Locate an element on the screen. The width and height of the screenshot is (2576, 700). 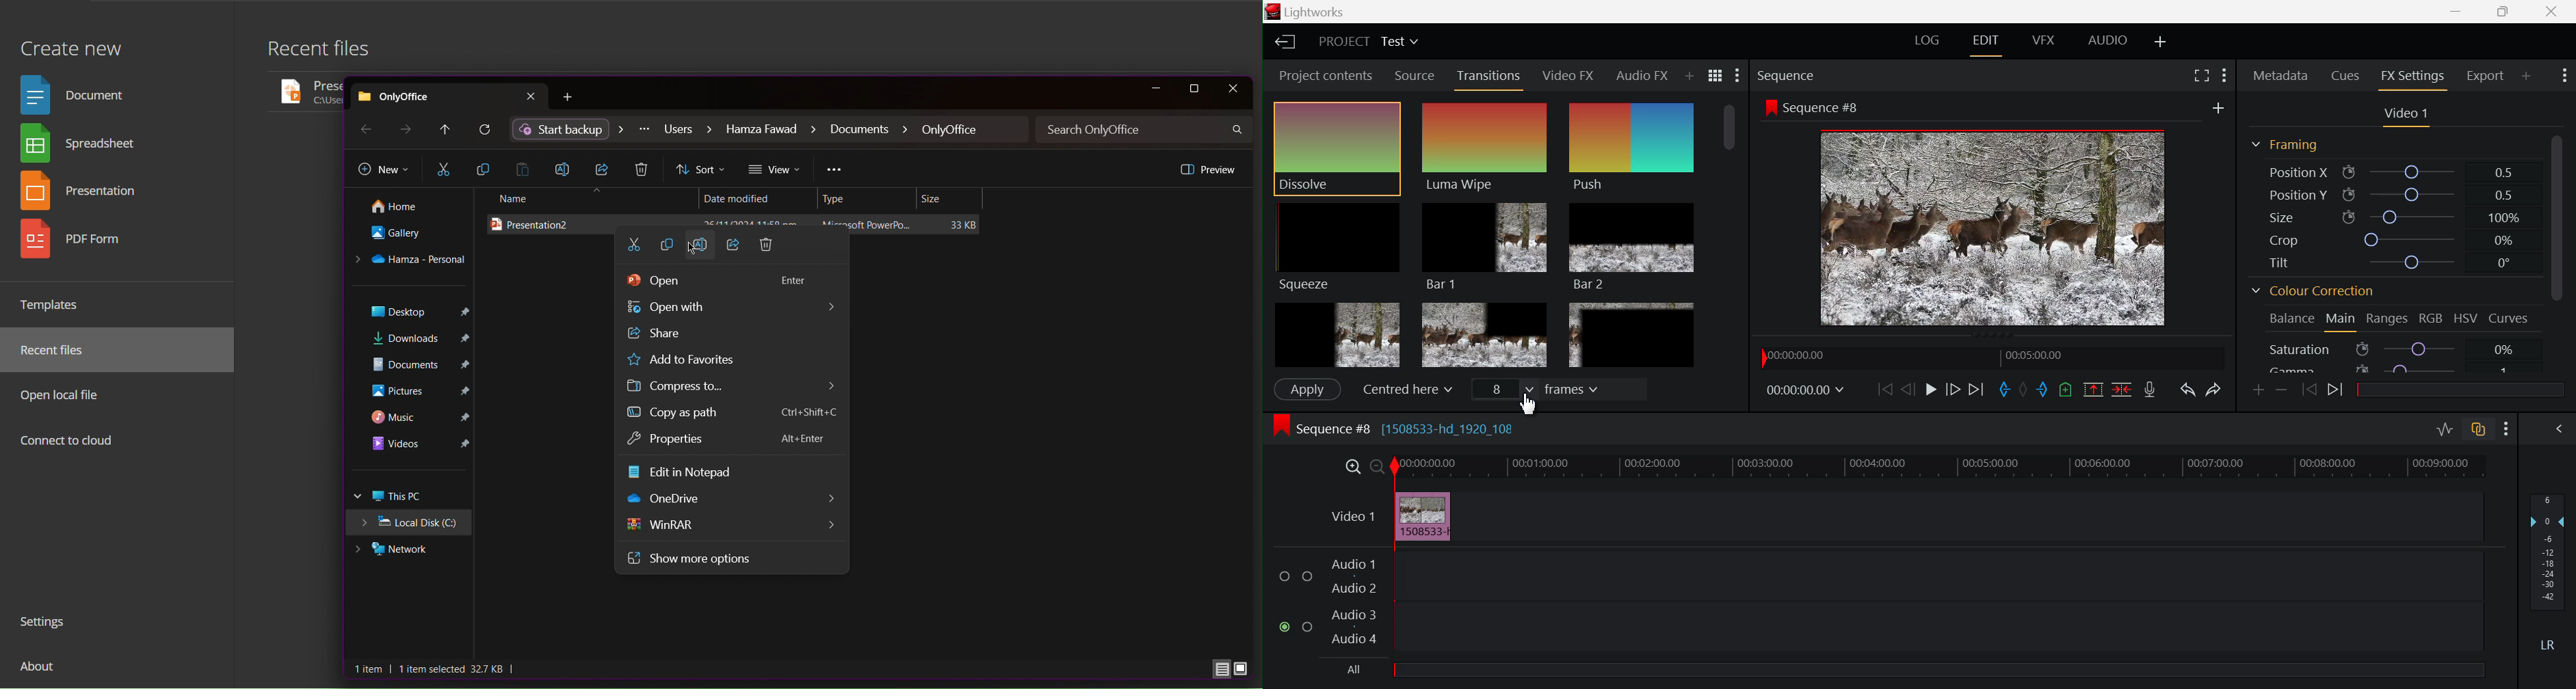
Folders is located at coordinates (411, 385).